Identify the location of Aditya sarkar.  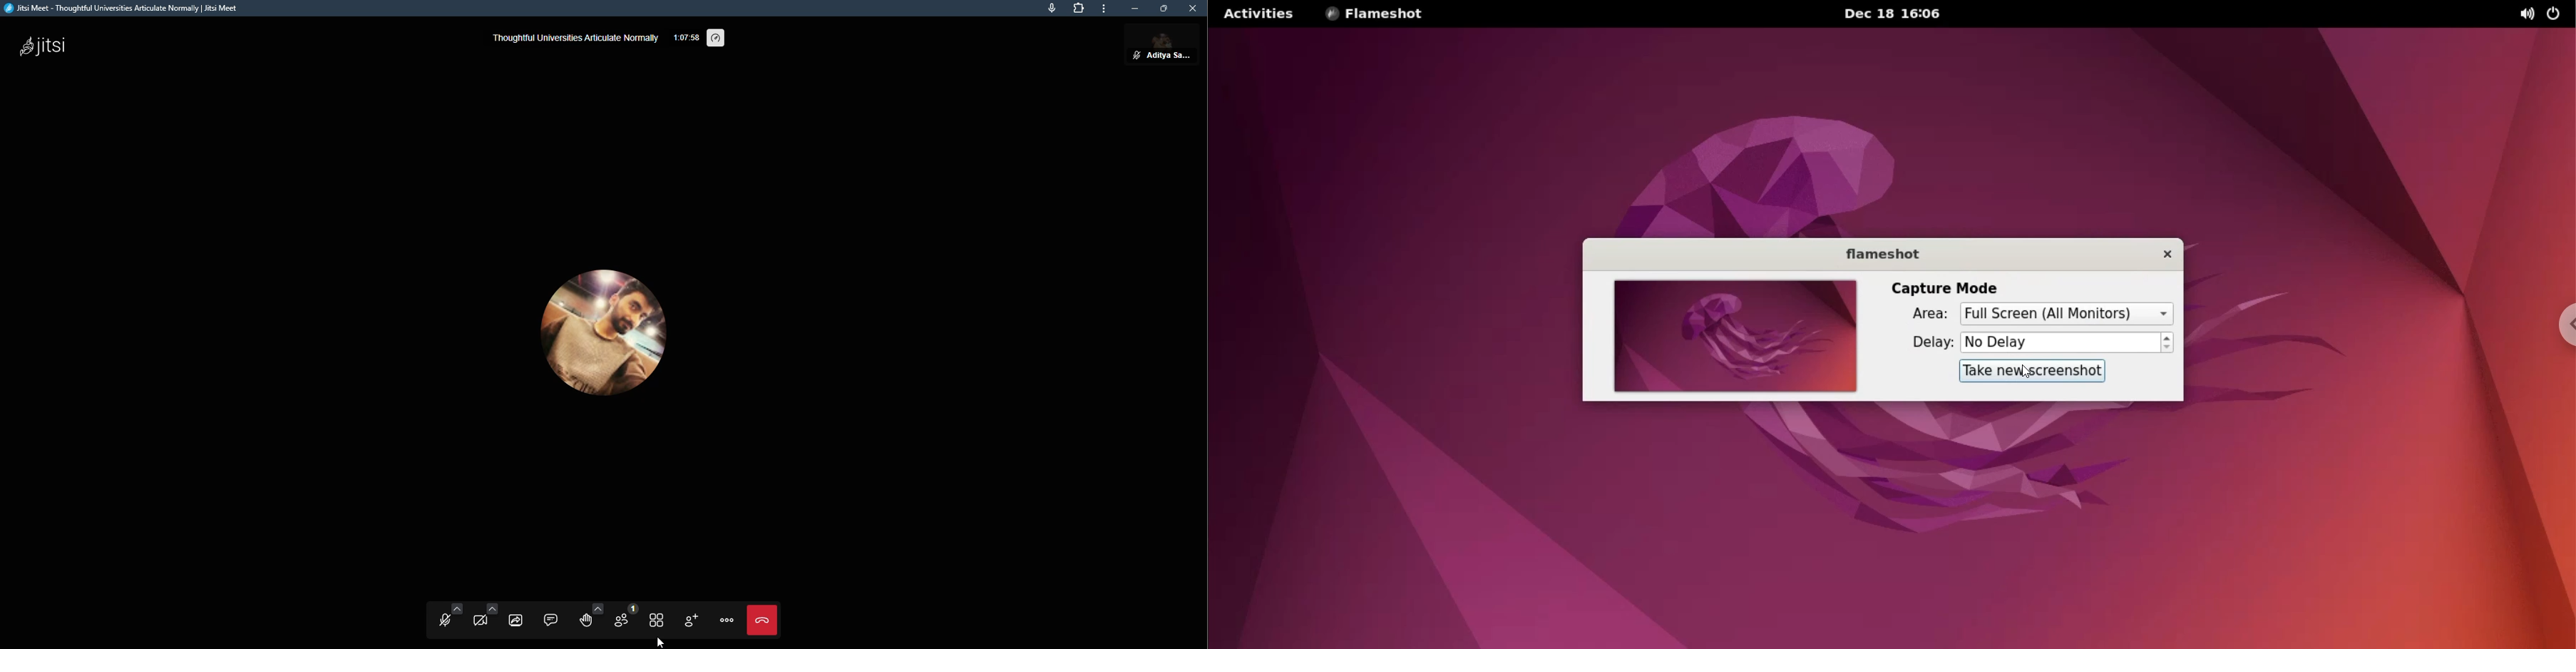
(1162, 40).